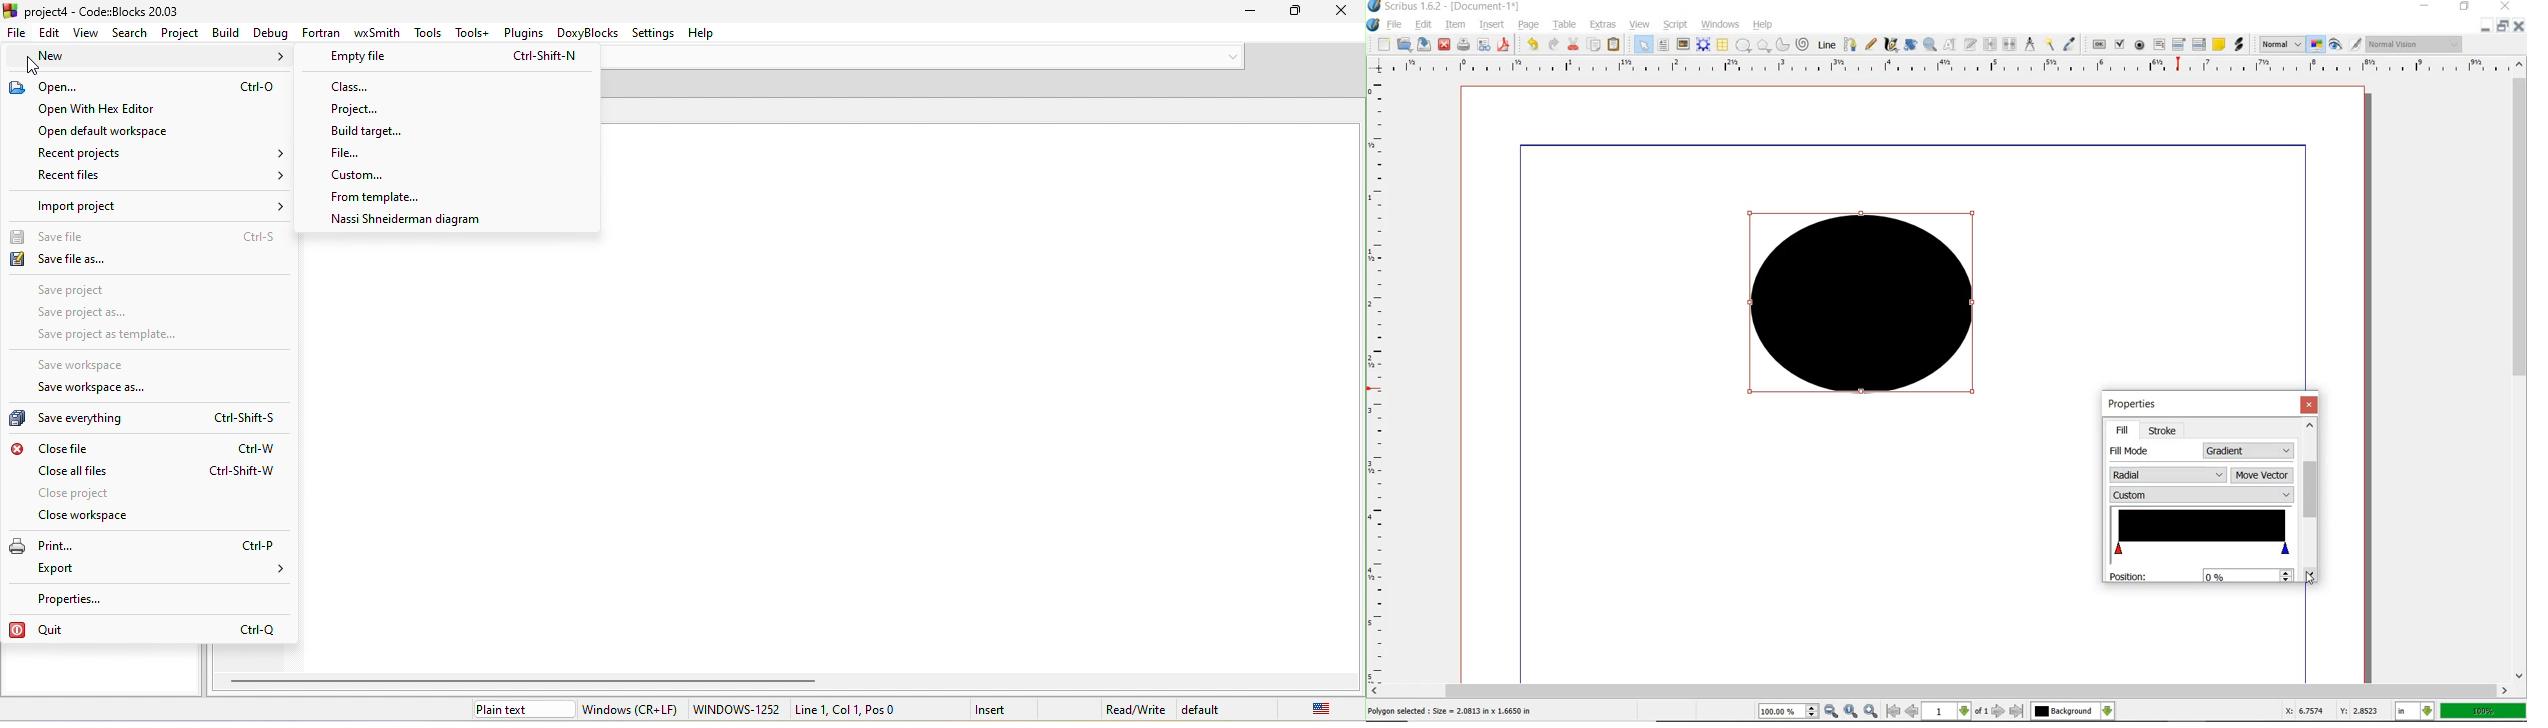  Describe the element at coordinates (2520, 26) in the screenshot. I see `CLOSE` at that location.